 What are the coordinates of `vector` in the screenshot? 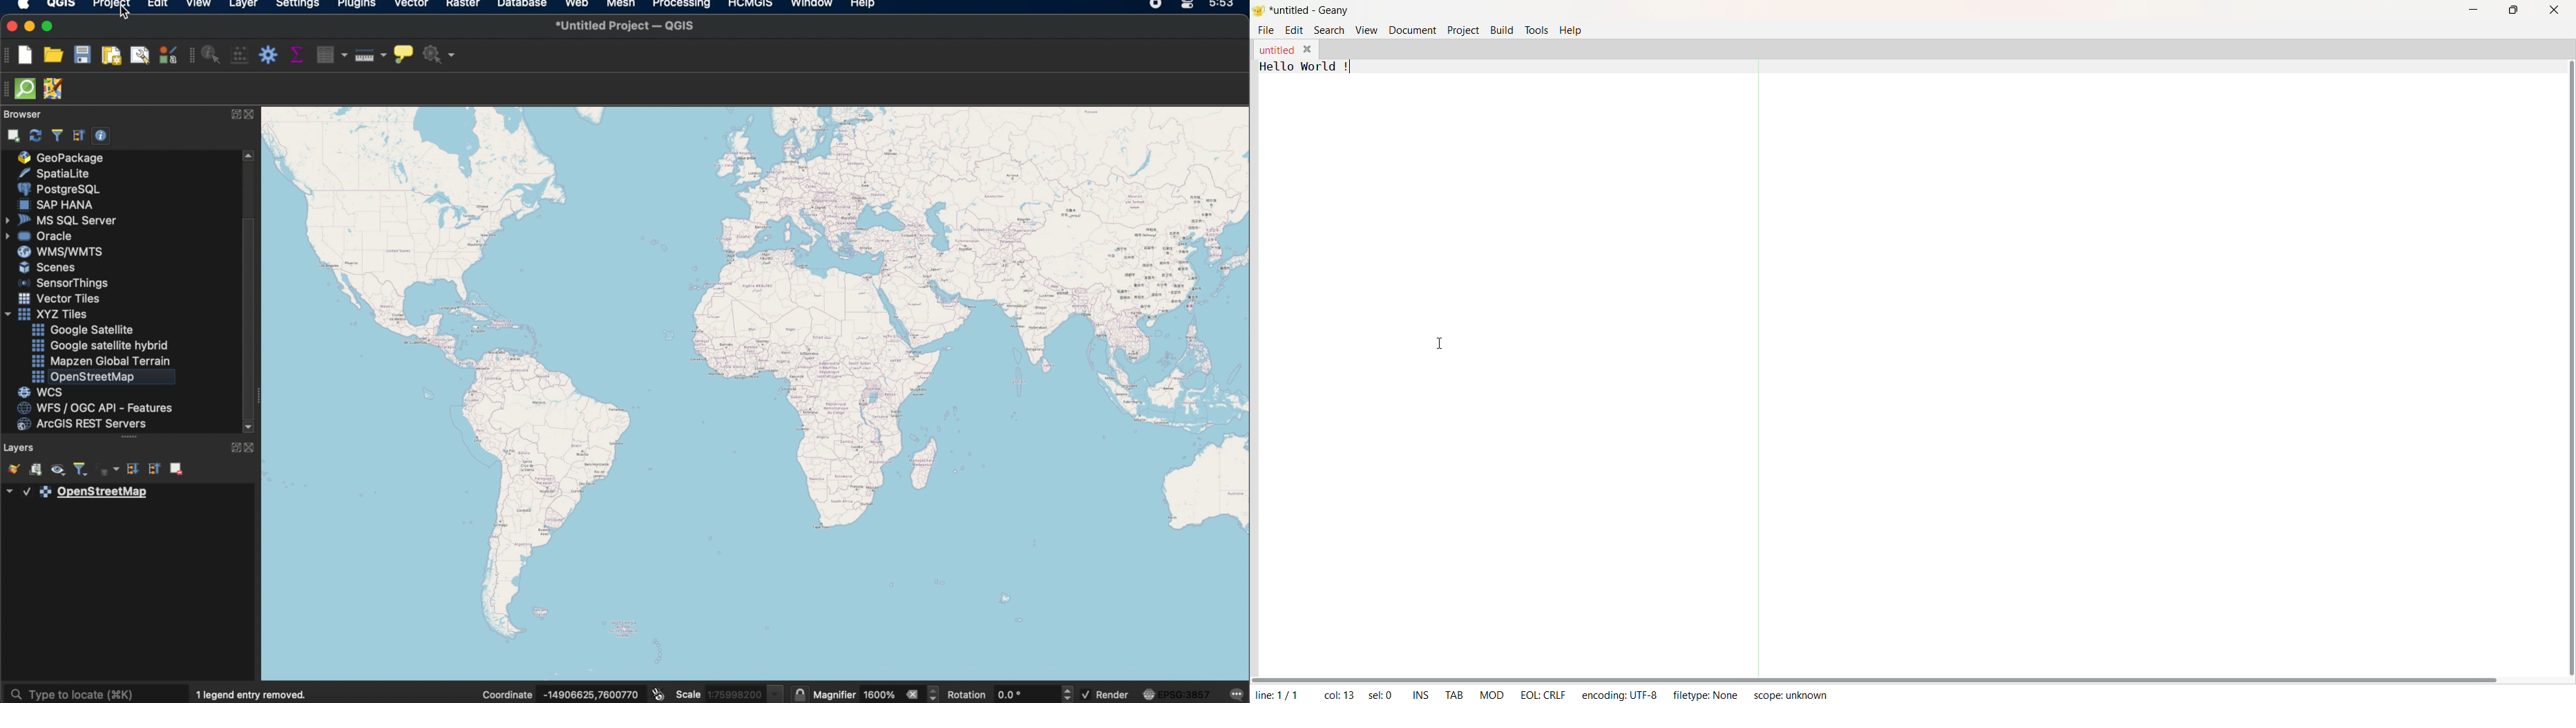 It's located at (412, 5).